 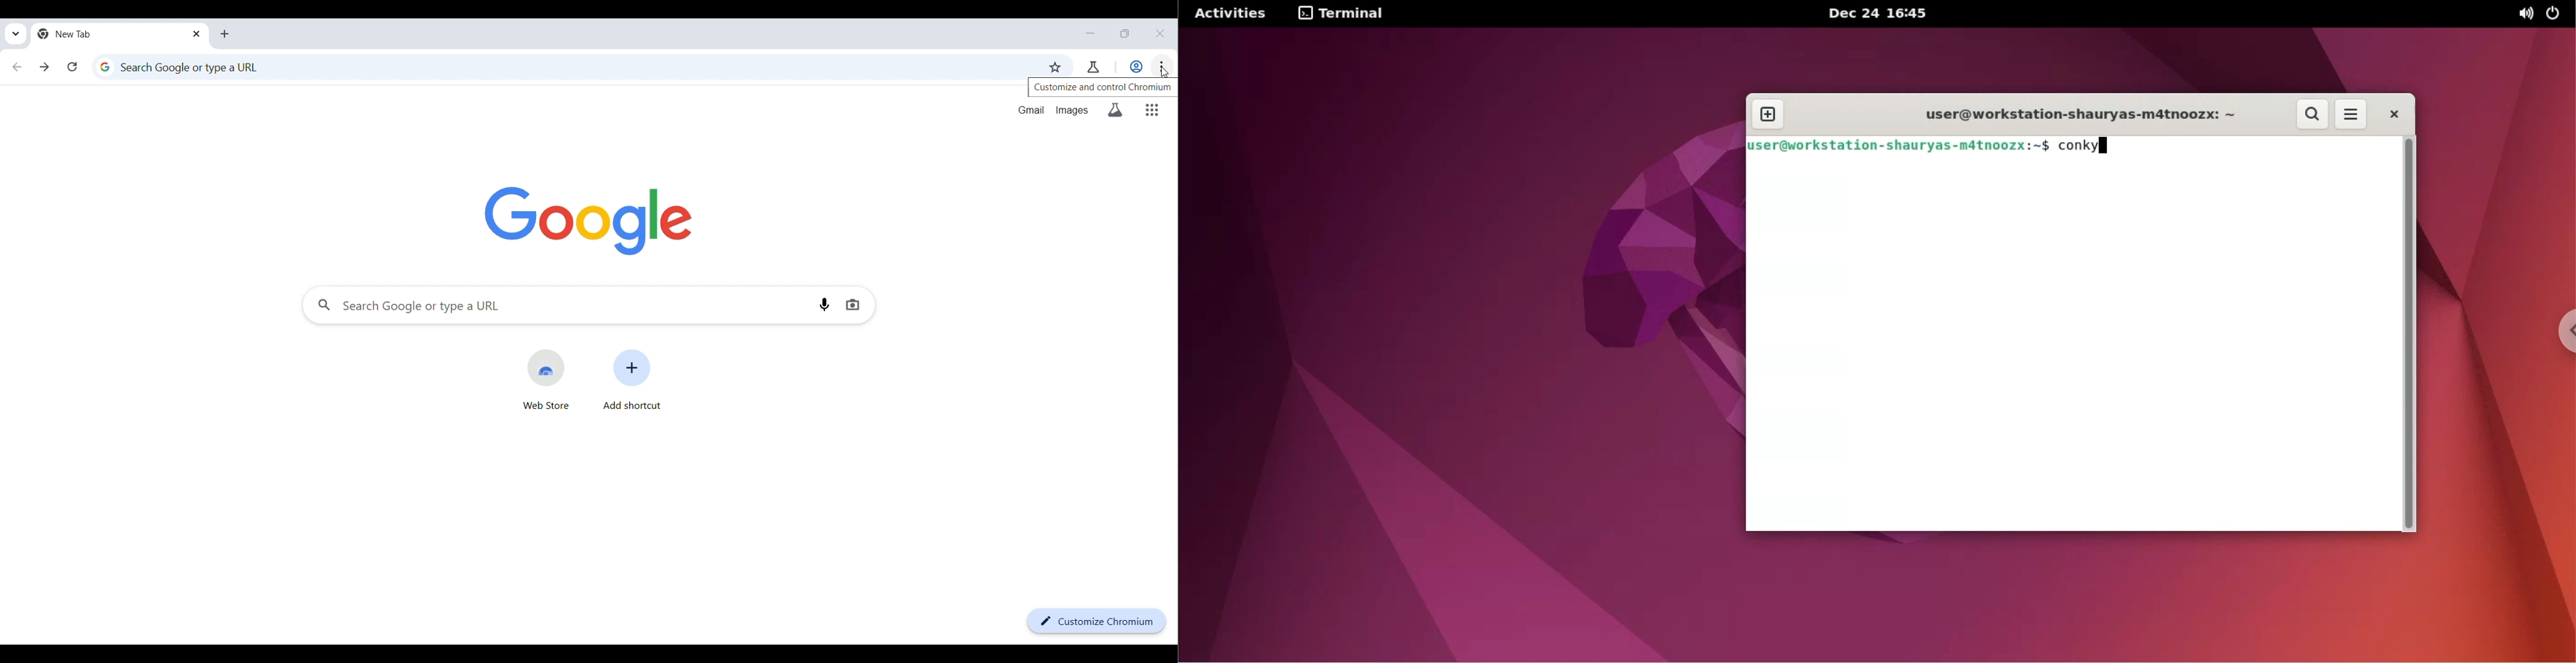 I want to click on Search Google or enter web link, so click(x=559, y=305).